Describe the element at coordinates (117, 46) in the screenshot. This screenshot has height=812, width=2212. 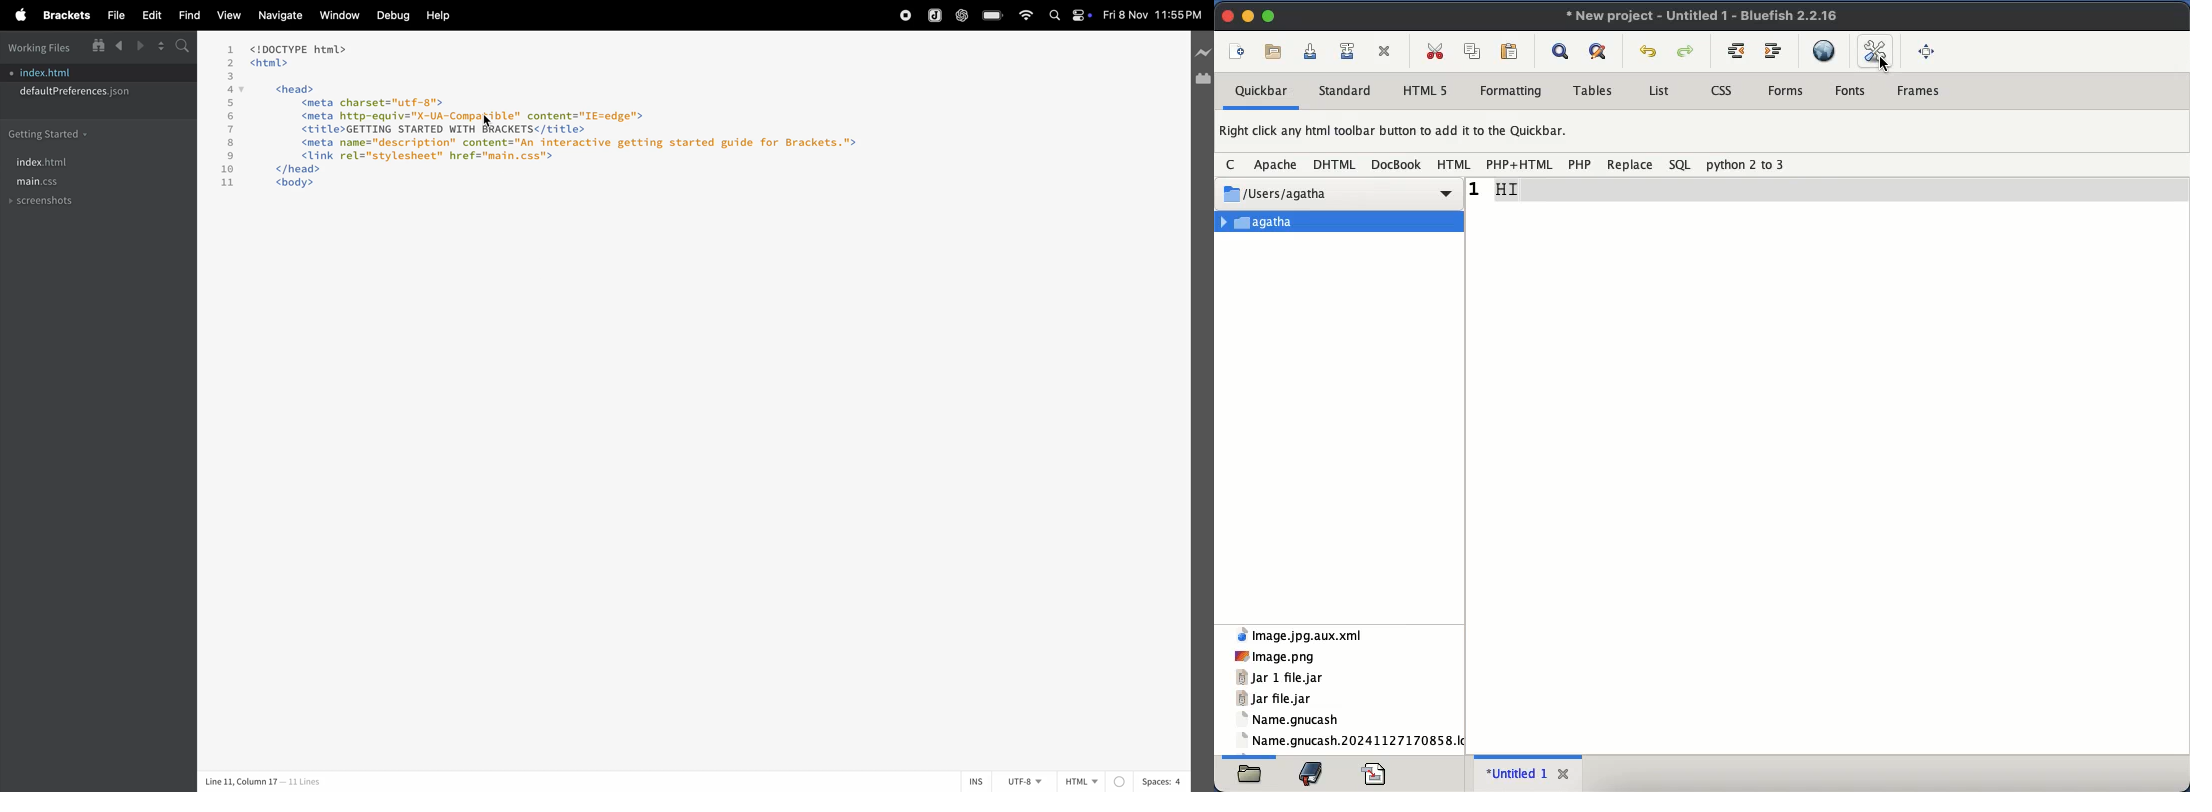
I see `backward` at that location.